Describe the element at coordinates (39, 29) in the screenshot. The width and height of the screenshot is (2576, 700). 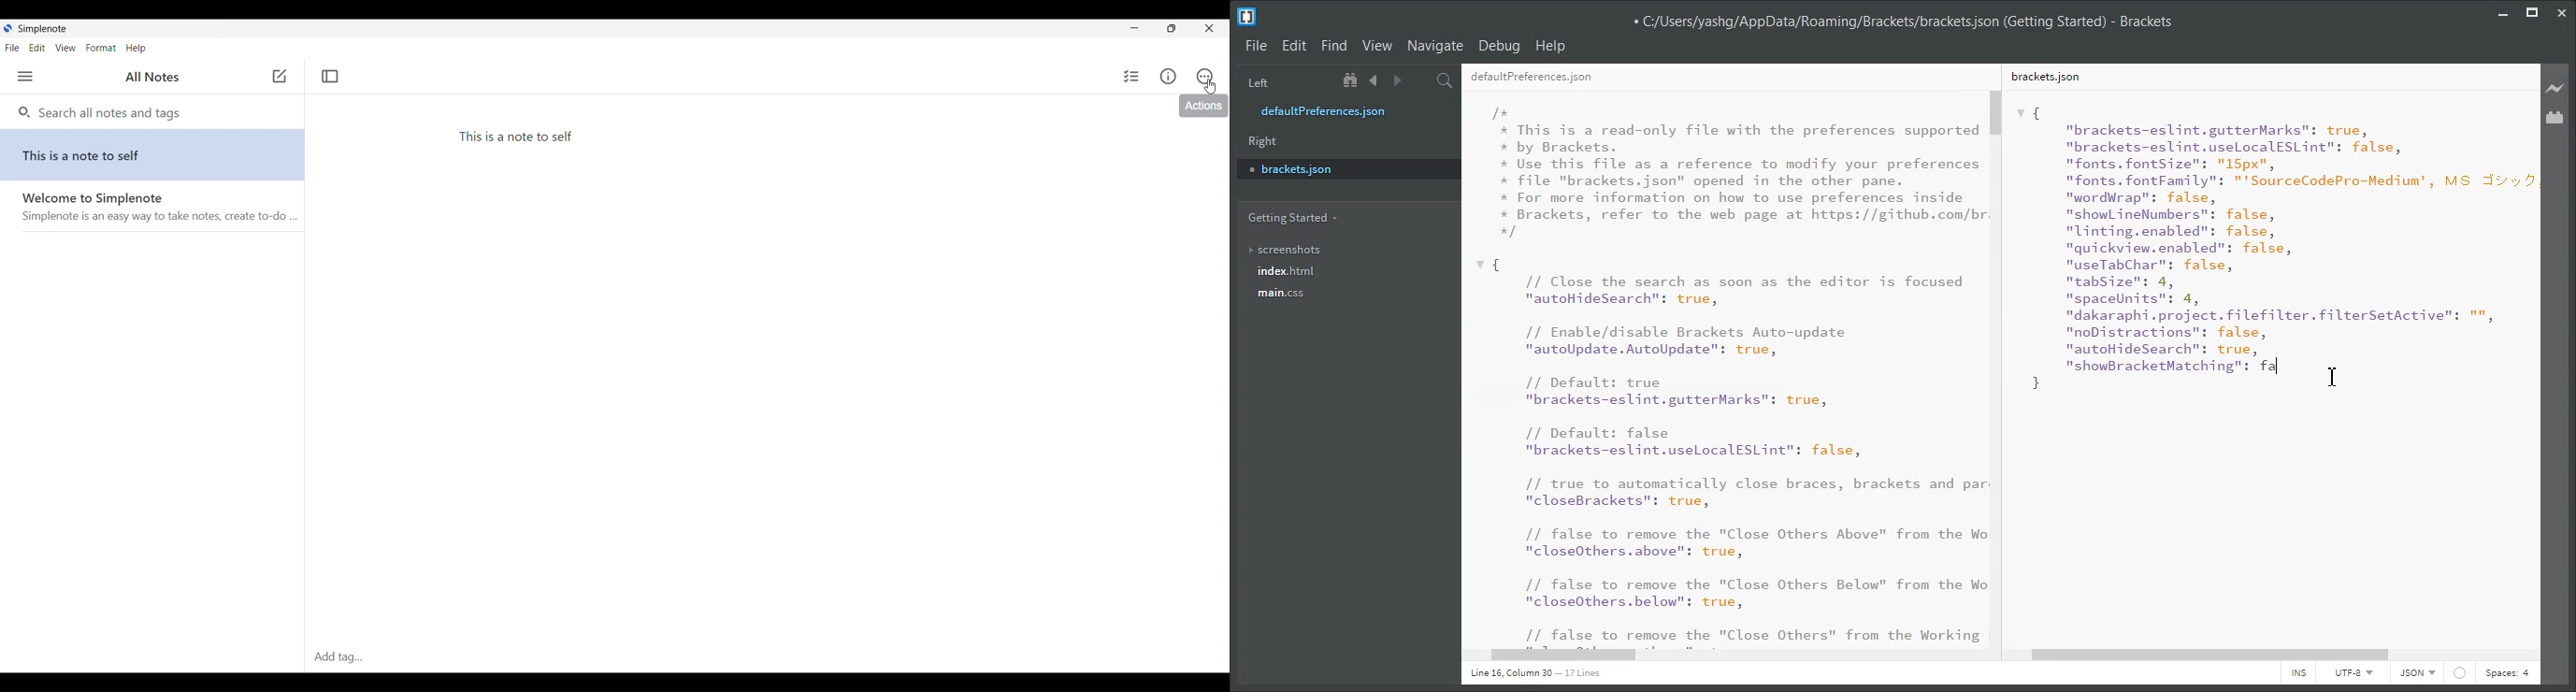
I see `Simplenote` at that location.